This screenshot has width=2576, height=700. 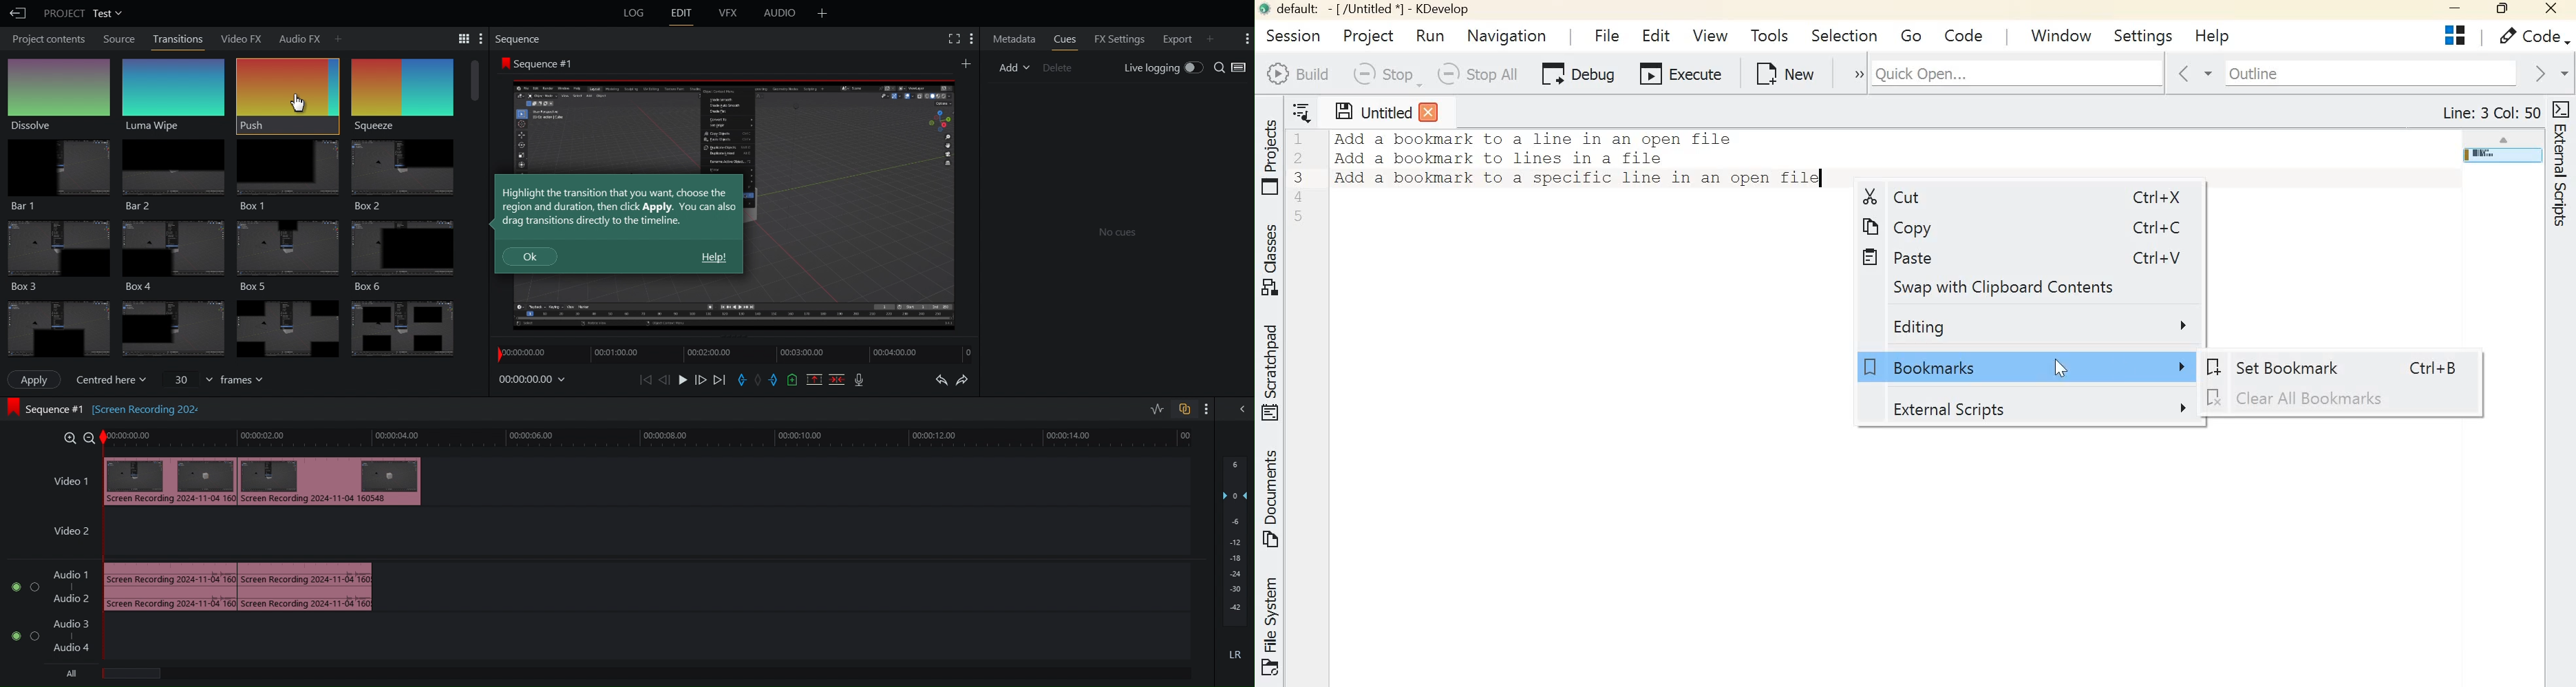 What do you see at coordinates (646, 380) in the screenshot?
I see `Skip Back` at bounding box center [646, 380].